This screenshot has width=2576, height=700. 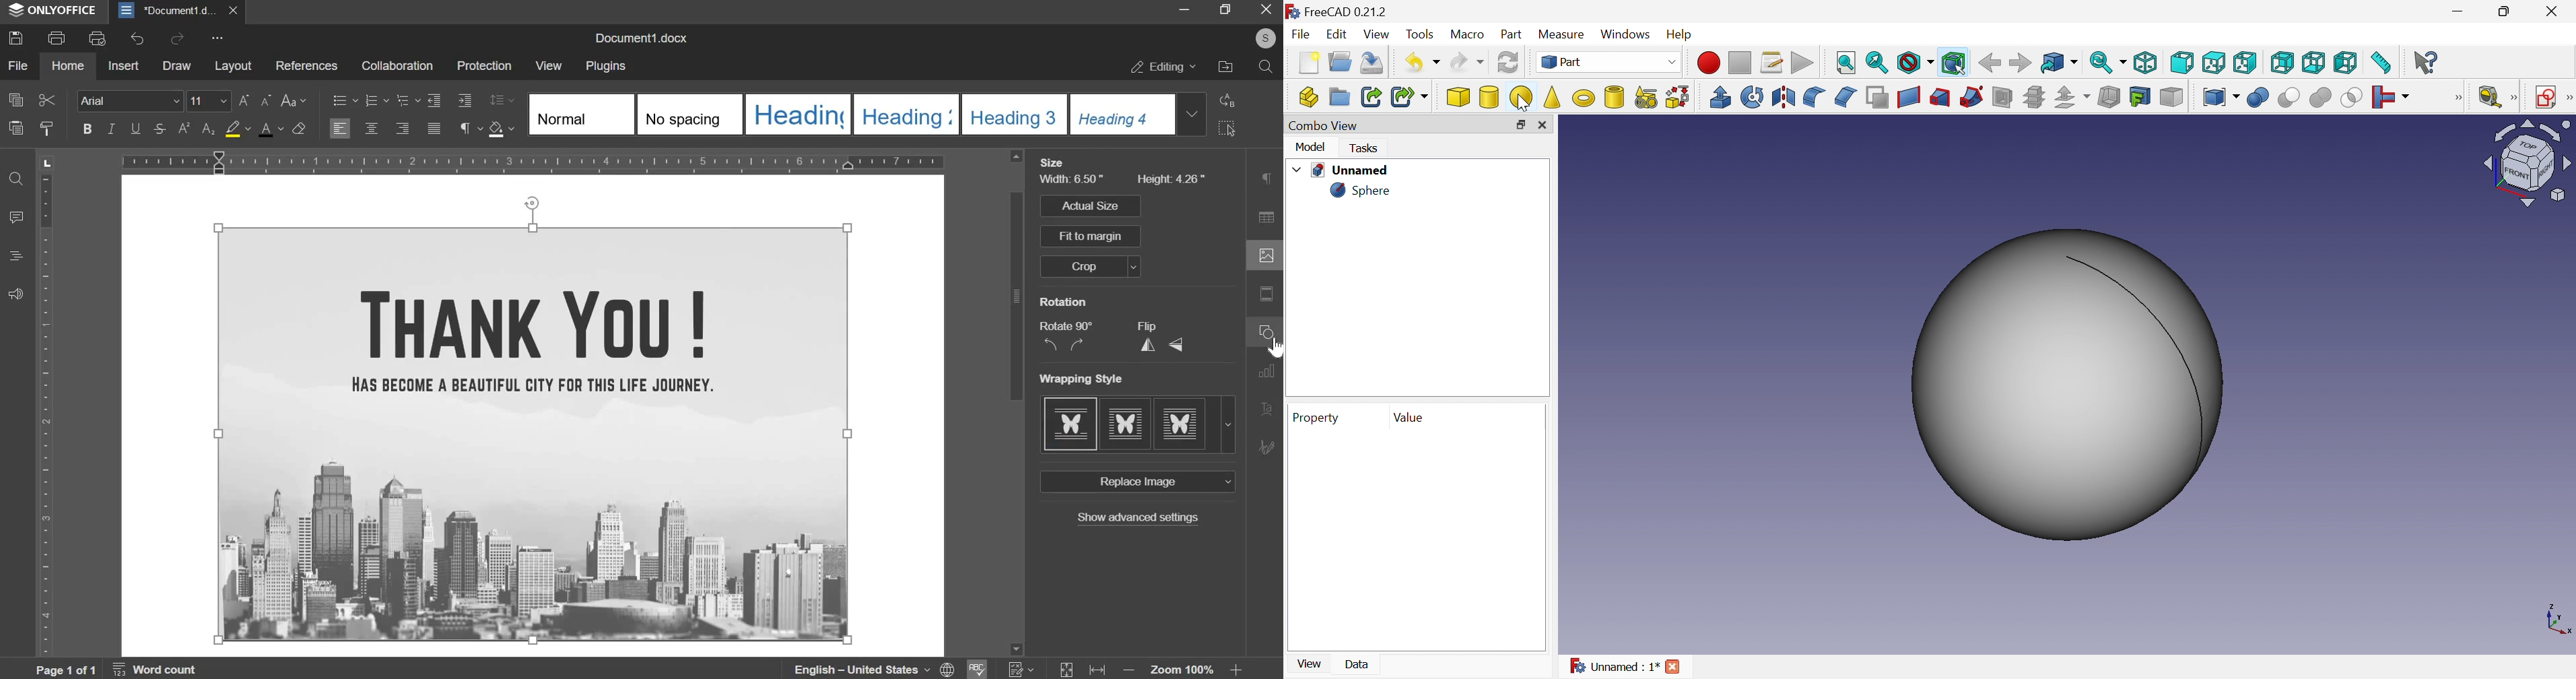 What do you see at coordinates (1708, 63) in the screenshot?
I see `Macro recording...` at bounding box center [1708, 63].